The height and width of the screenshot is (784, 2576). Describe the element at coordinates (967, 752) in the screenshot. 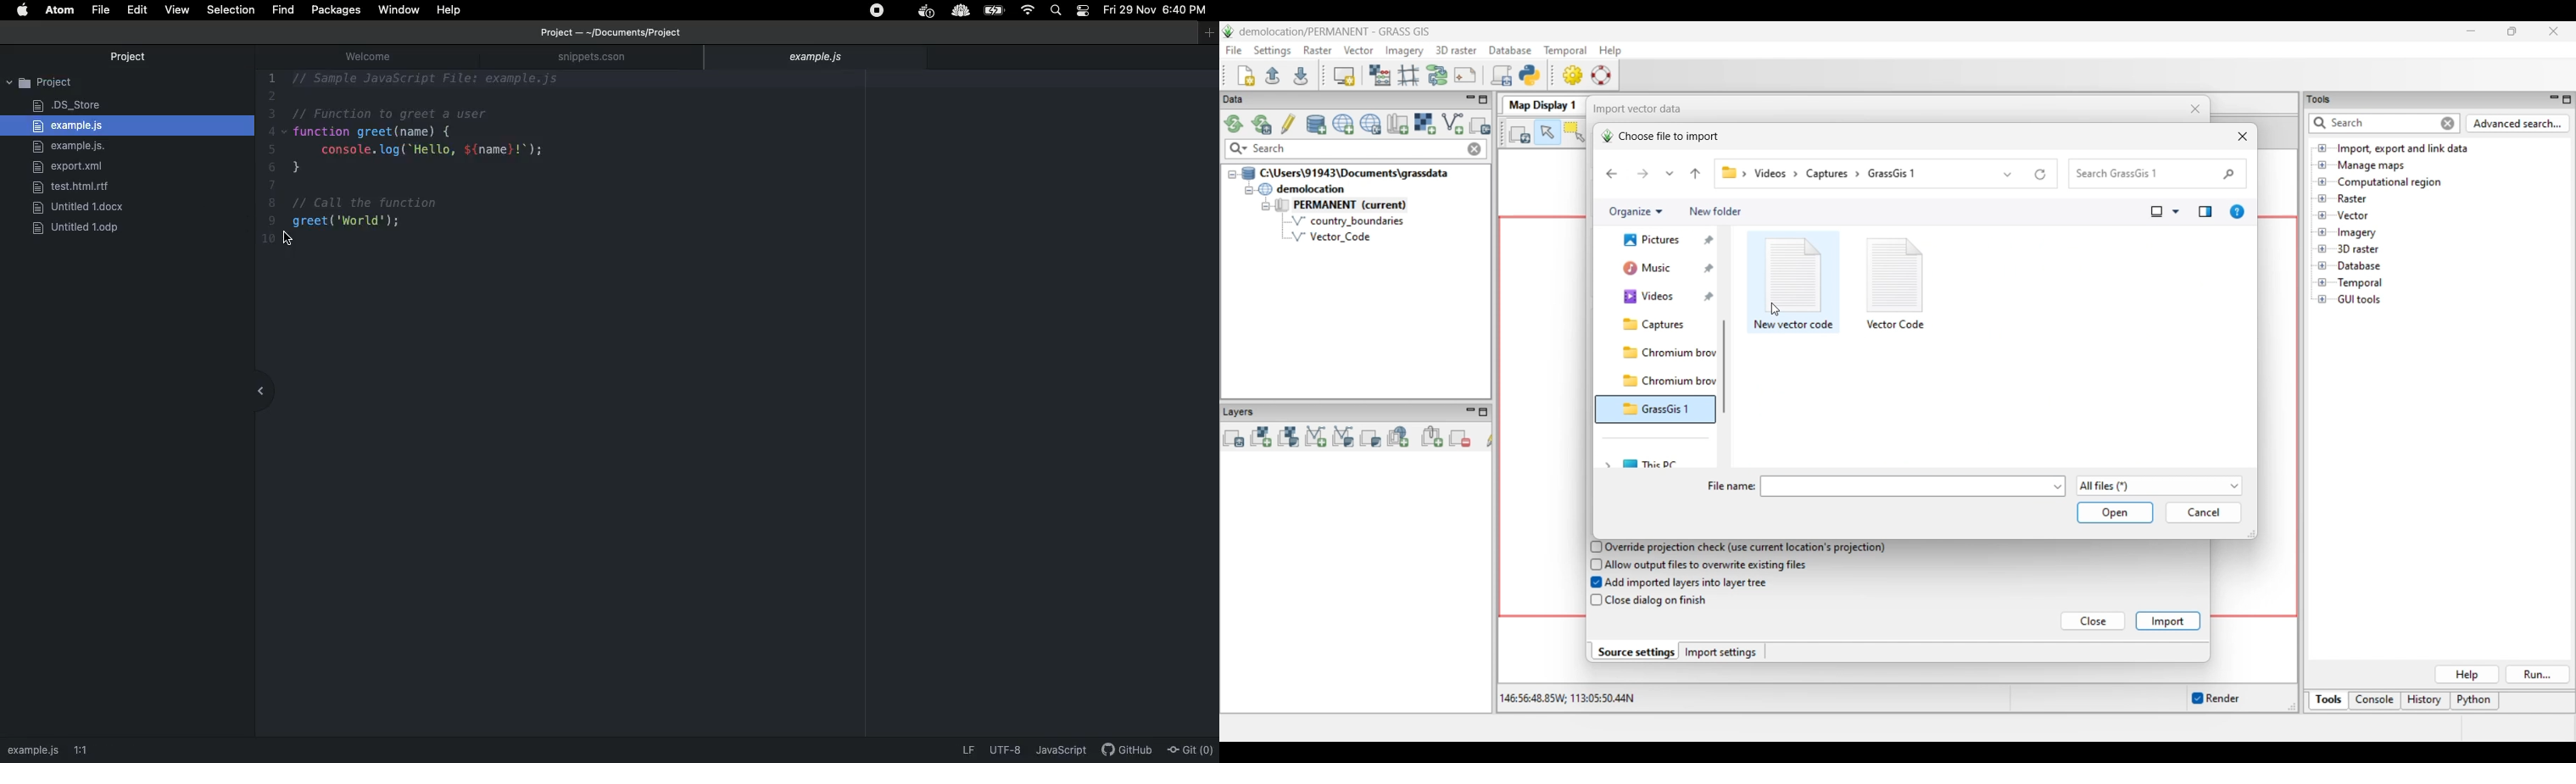

I see `LF` at that location.